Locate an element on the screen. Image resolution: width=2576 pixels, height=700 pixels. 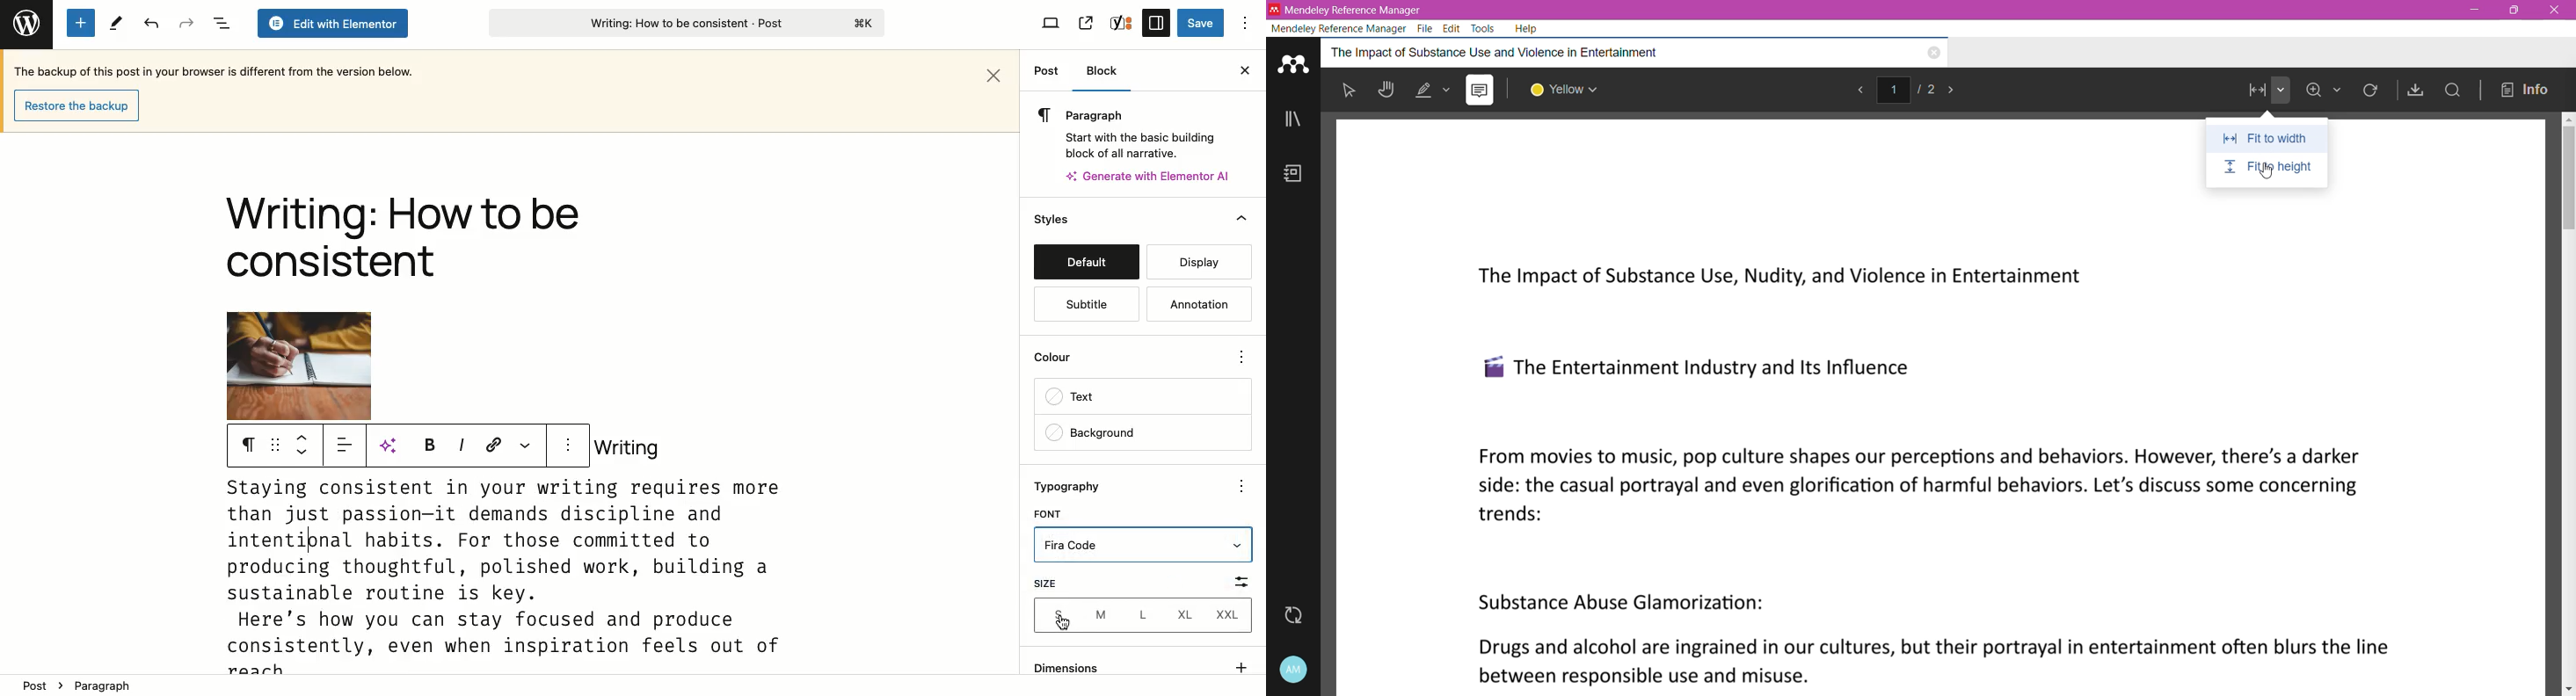
info is located at coordinates (2528, 89).